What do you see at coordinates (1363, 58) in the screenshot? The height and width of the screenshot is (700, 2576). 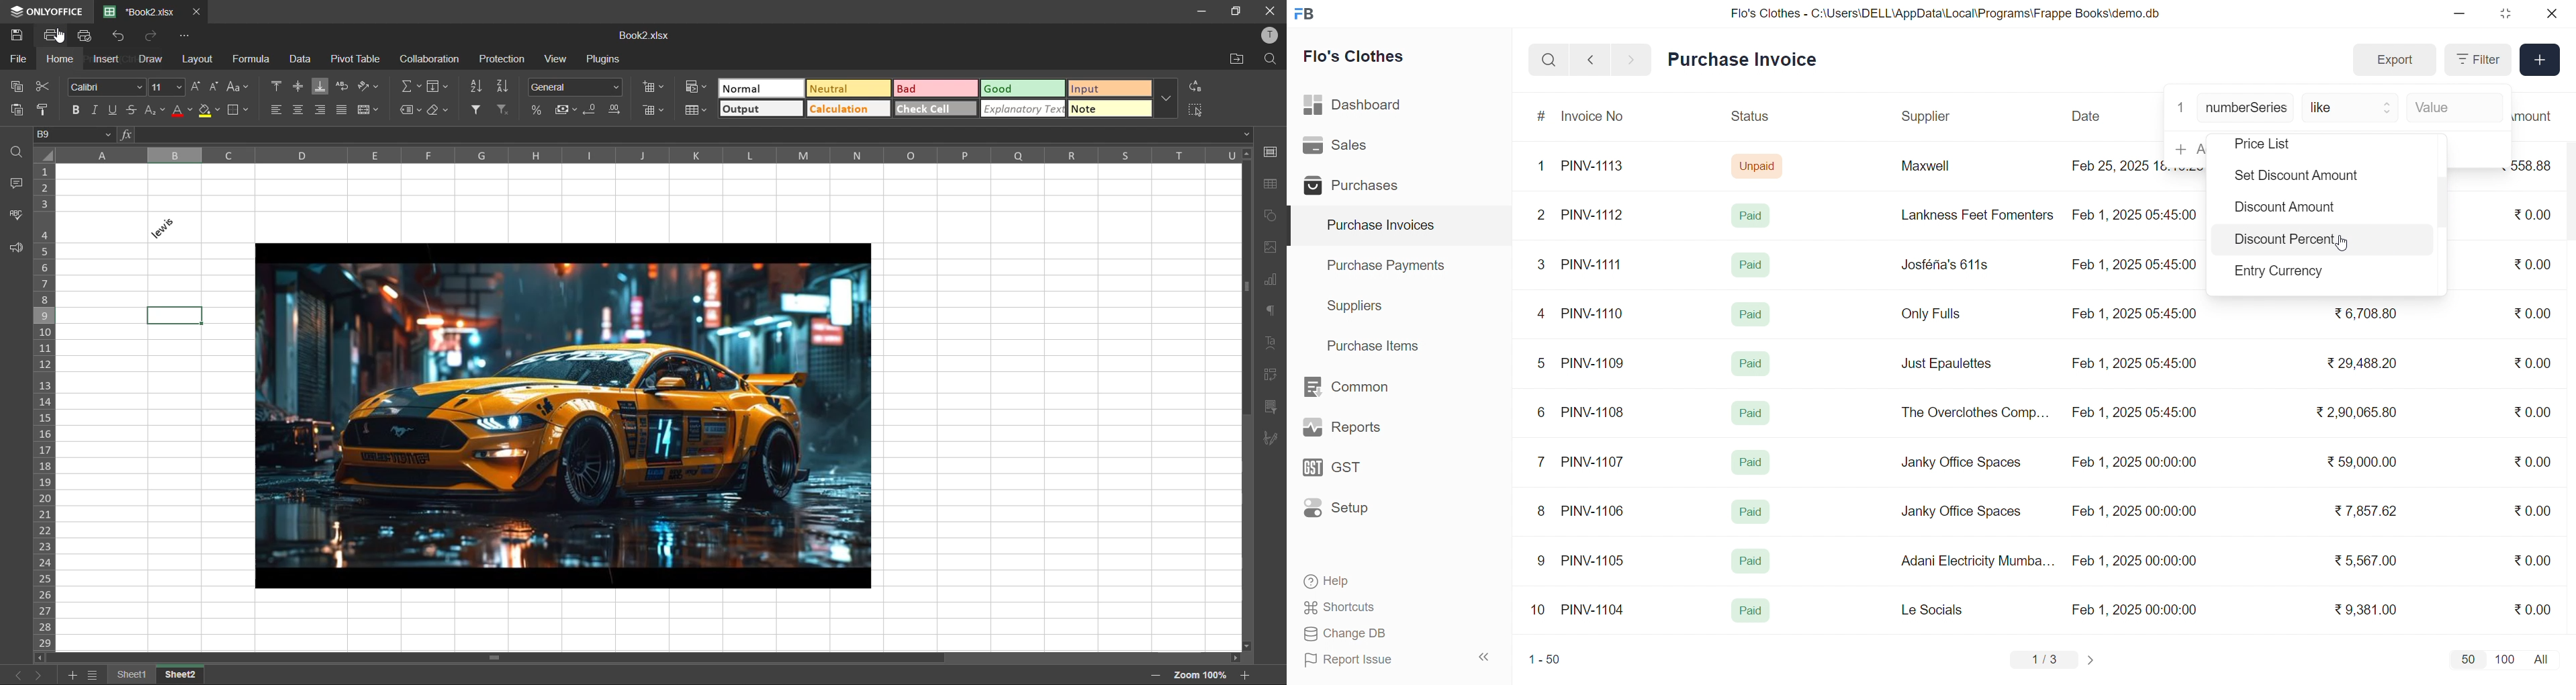 I see `Flo's Clothes` at bounding box center [1363, 58].